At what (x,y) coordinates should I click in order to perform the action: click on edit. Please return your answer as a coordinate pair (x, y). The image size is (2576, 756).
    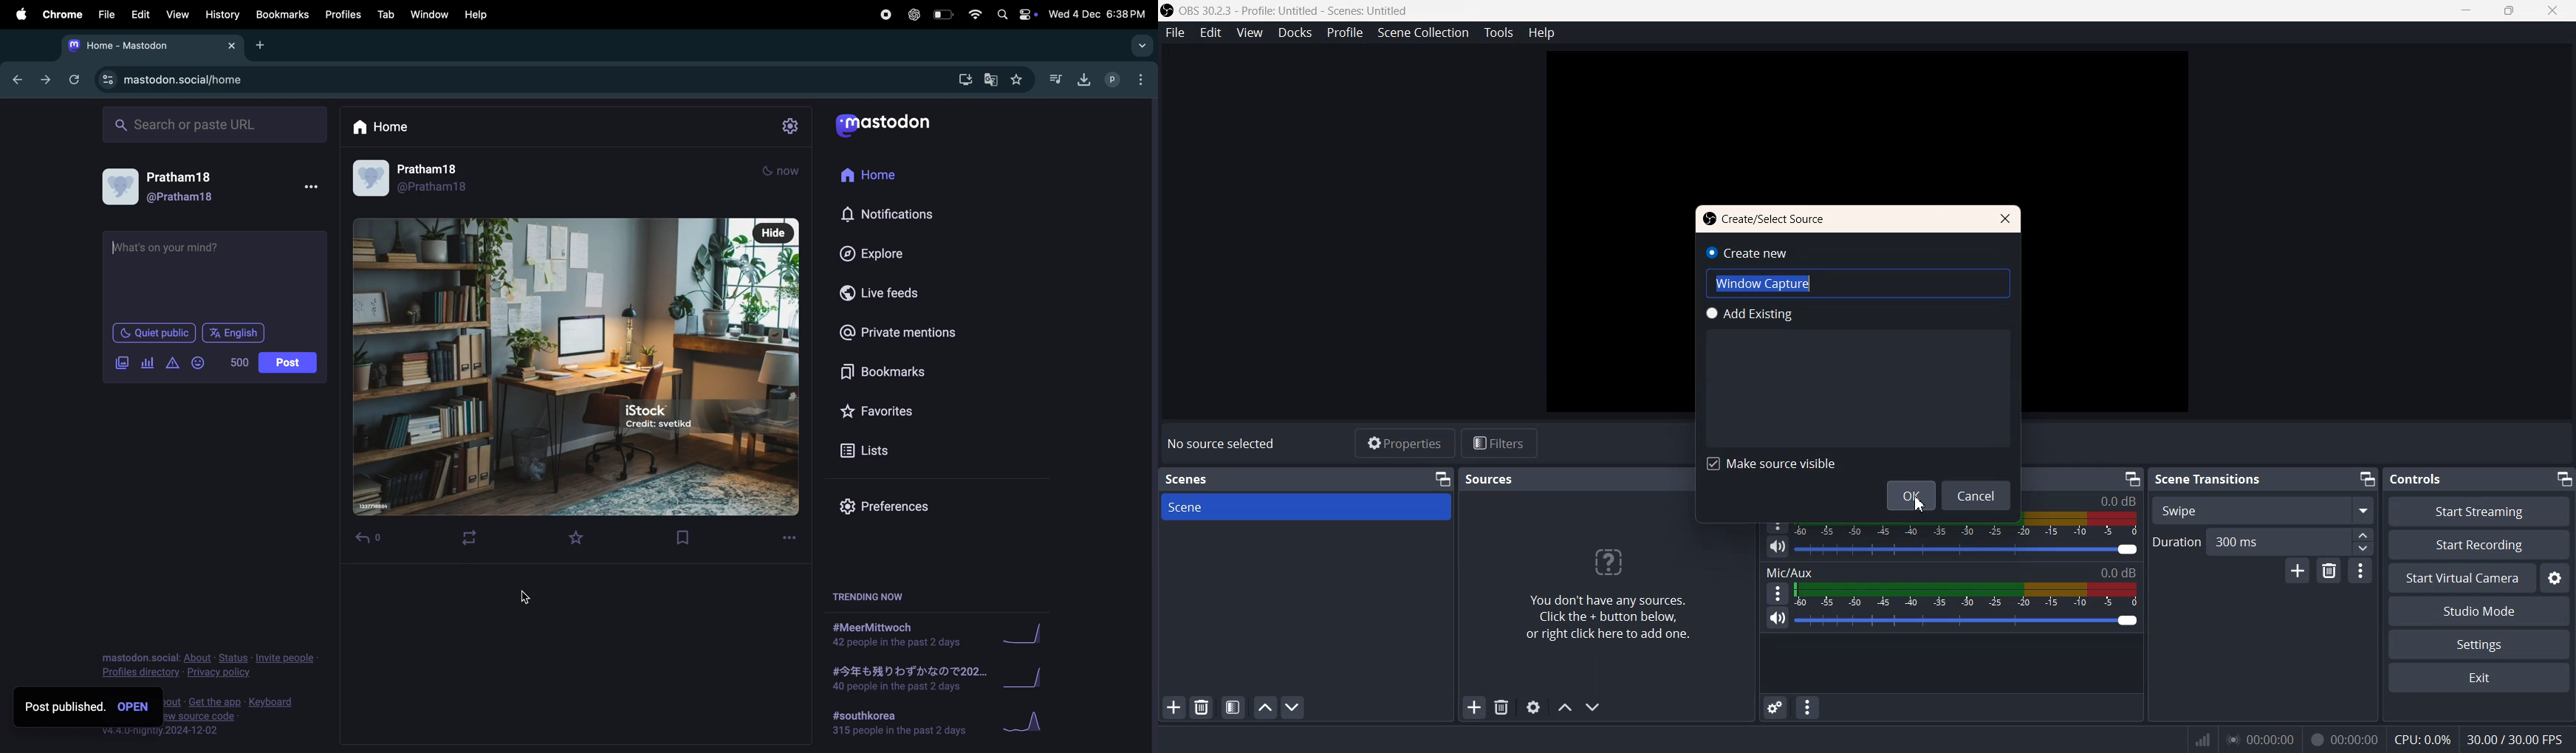
    Looking at the image, I should click on (140, 13).